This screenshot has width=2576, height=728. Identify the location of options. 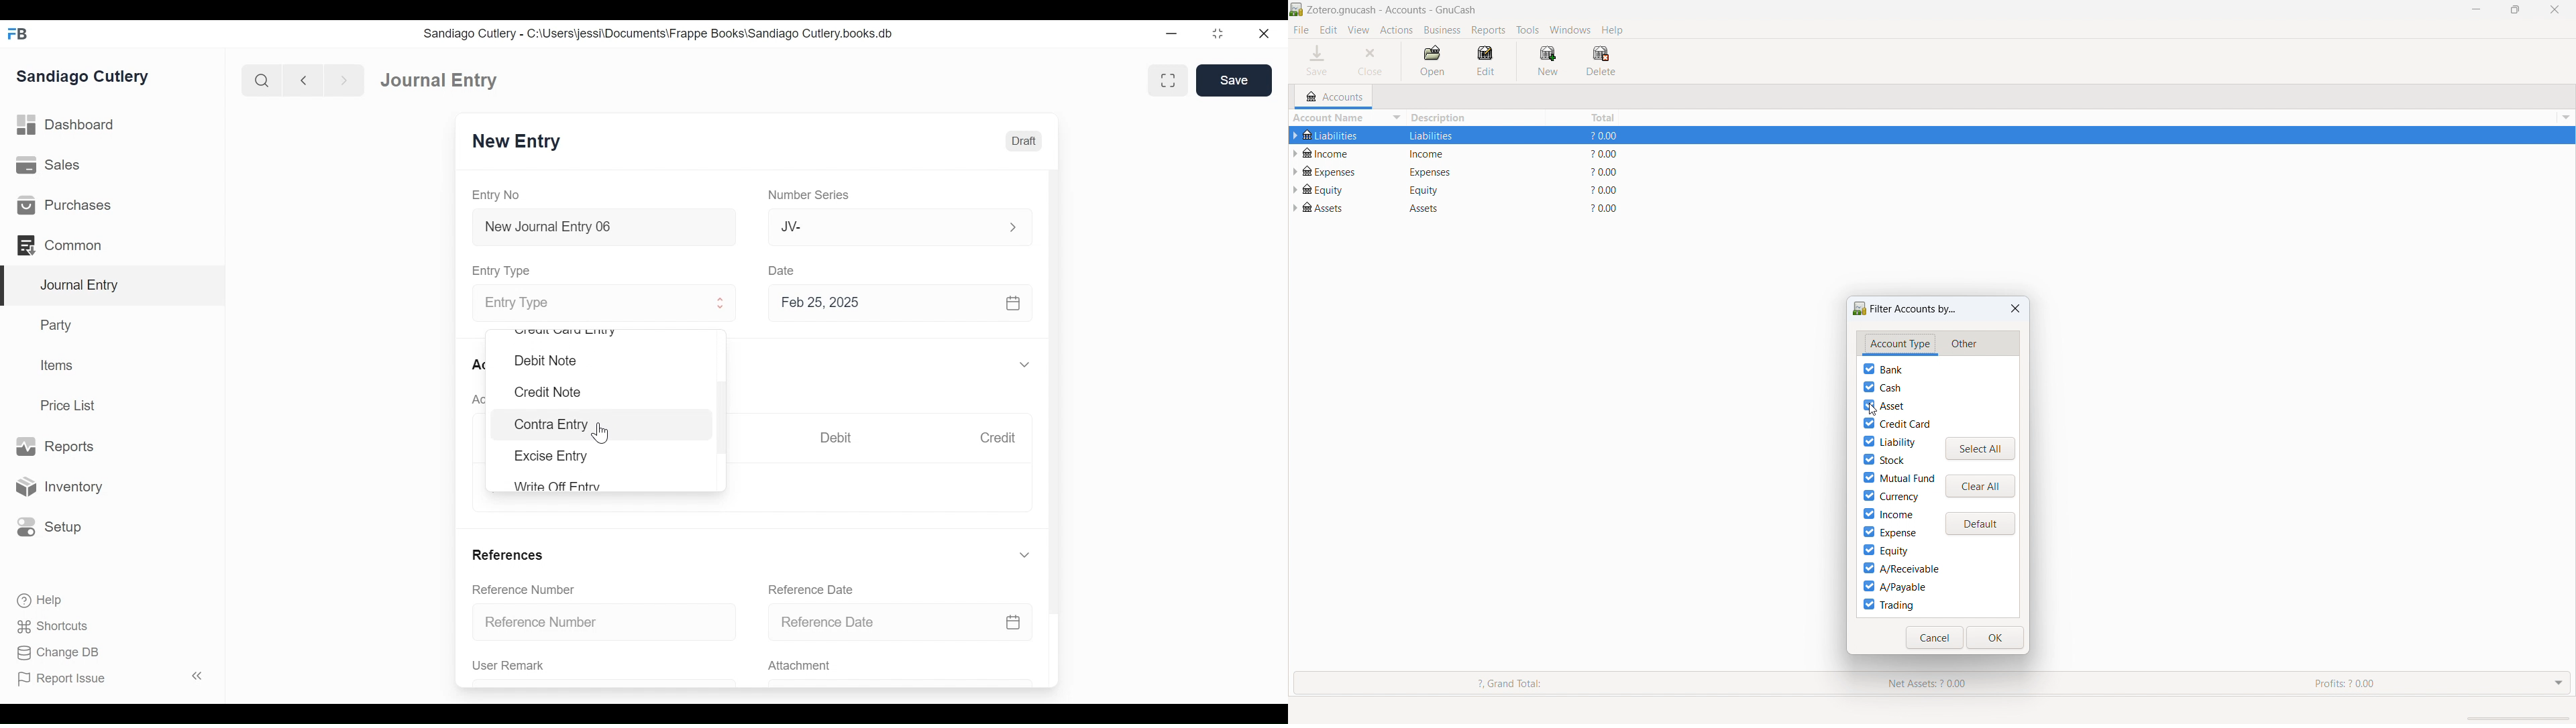
(2564, 117).